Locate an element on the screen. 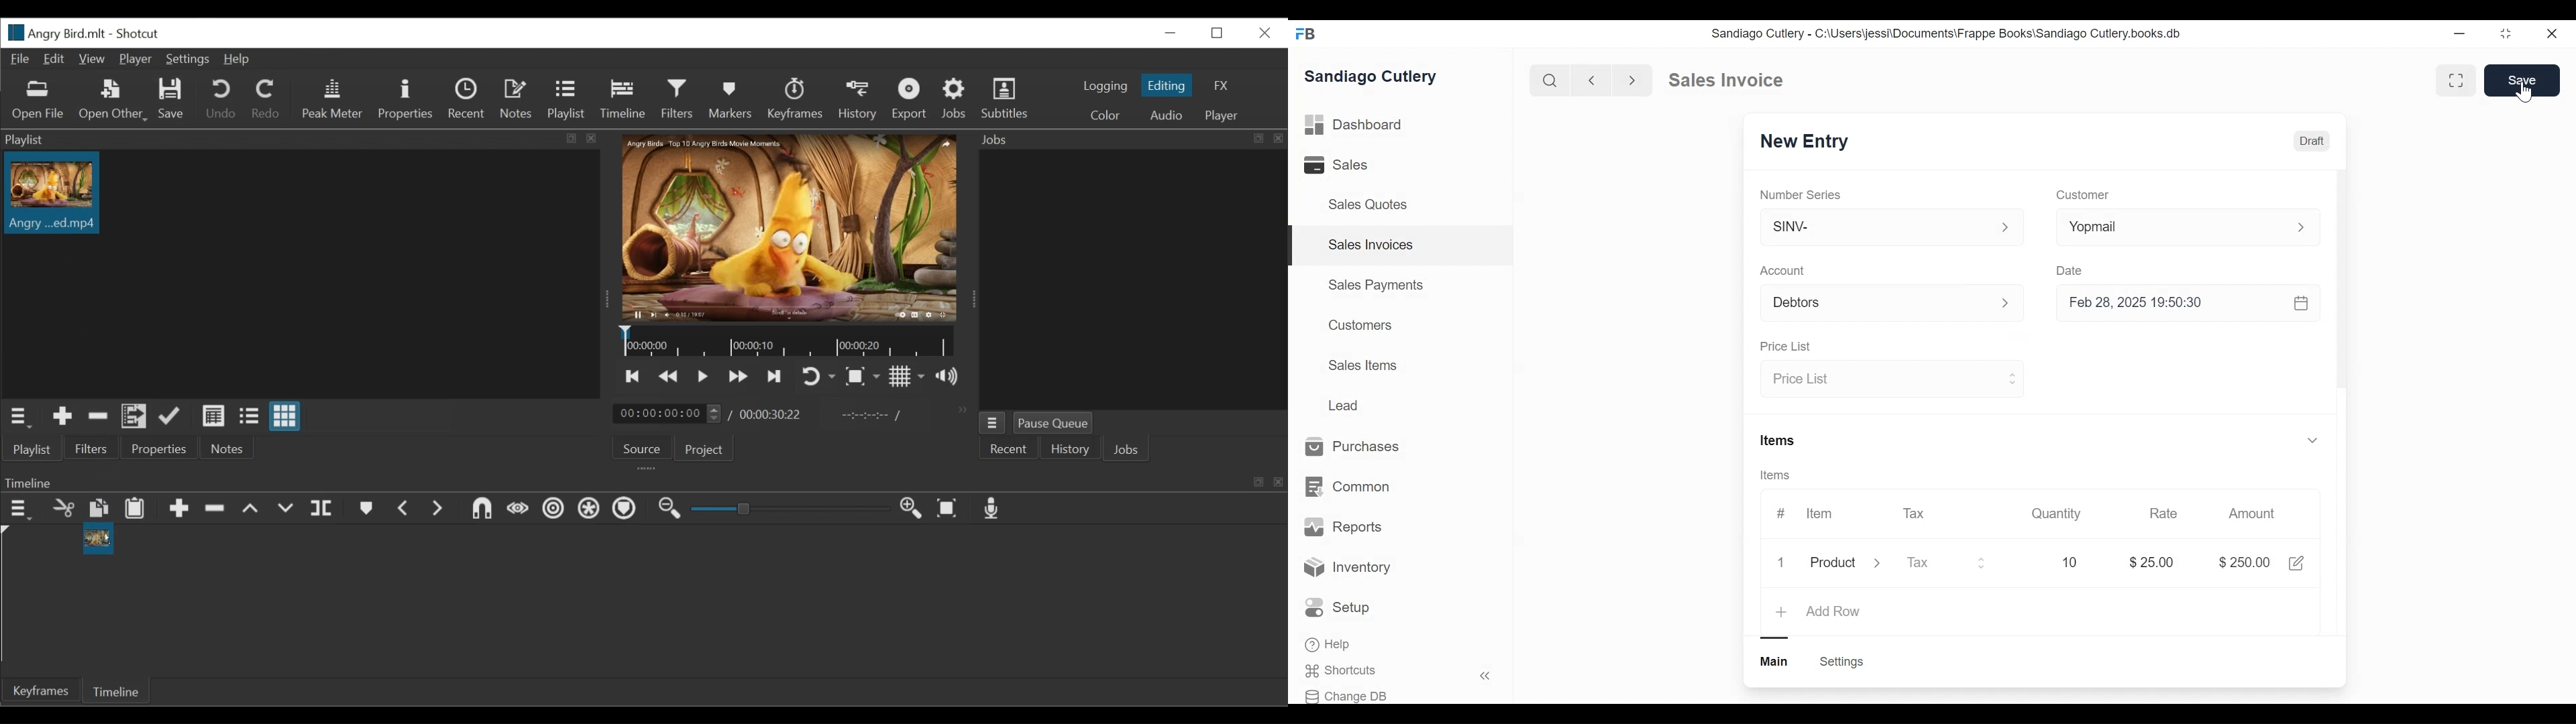 This screenshot has height=728, width=2576. Timeline menu is located at coordinates (19, 510).